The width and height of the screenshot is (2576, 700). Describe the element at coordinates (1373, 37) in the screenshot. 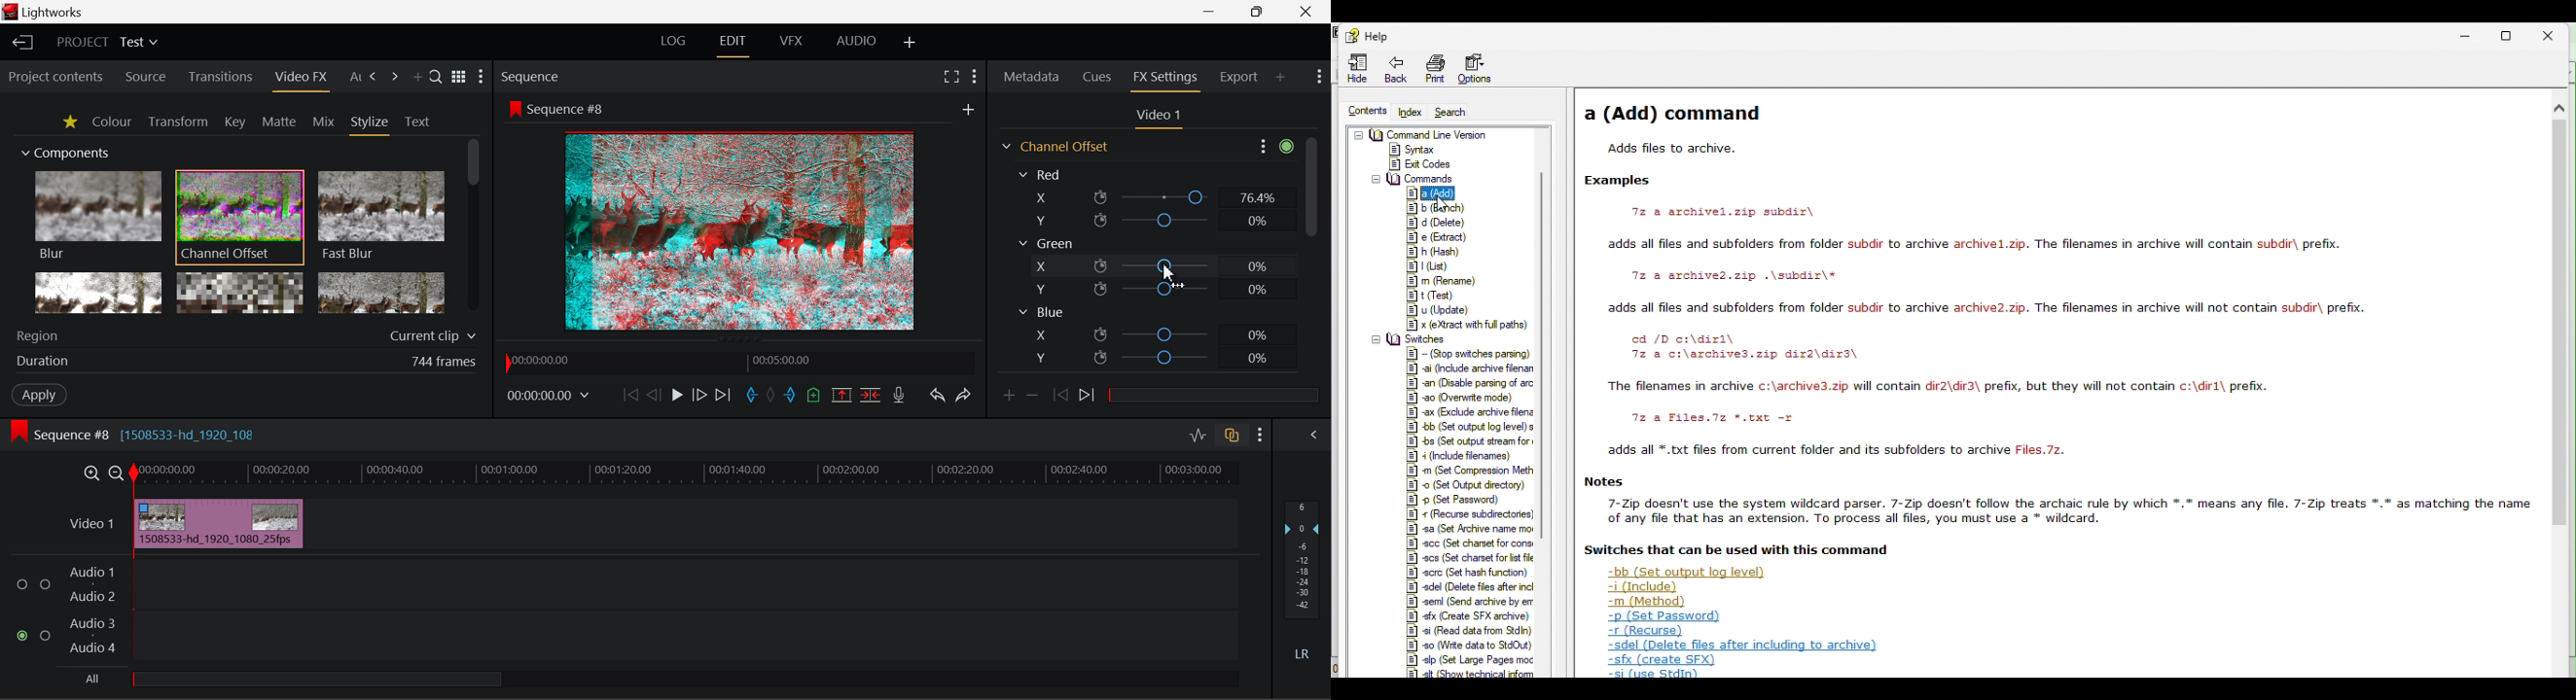

I see `help` at that location.